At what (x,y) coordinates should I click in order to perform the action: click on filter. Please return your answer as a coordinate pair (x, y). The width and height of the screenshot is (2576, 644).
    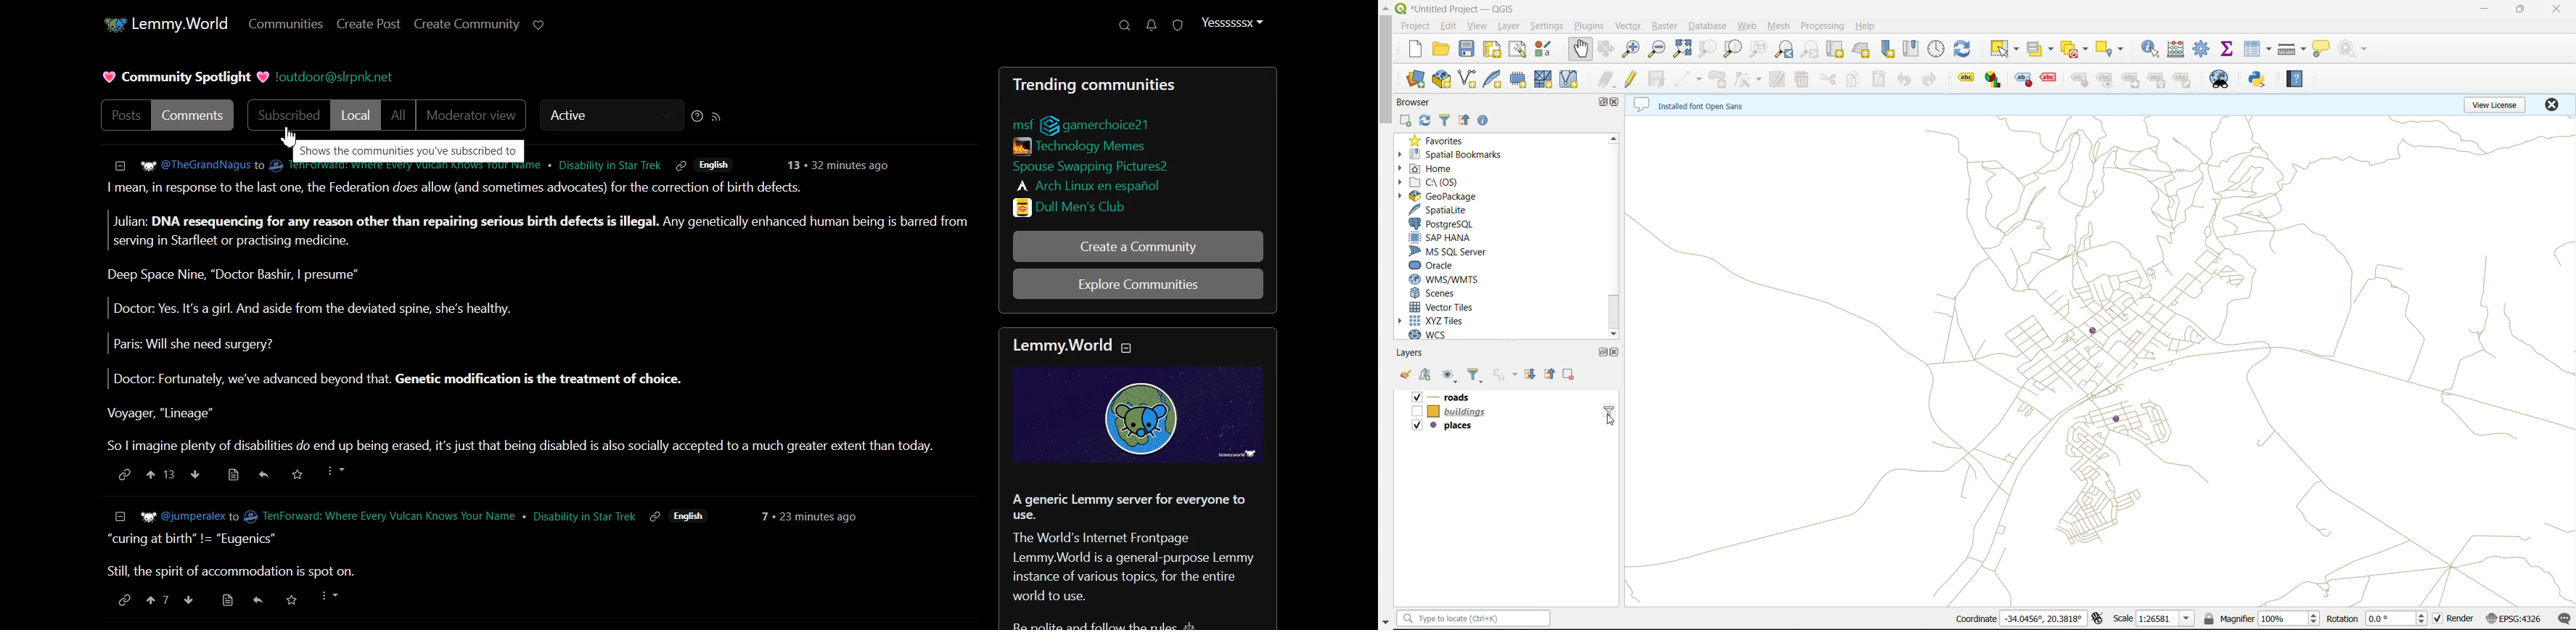
    Looking at the image, I should click on (1445, 118).